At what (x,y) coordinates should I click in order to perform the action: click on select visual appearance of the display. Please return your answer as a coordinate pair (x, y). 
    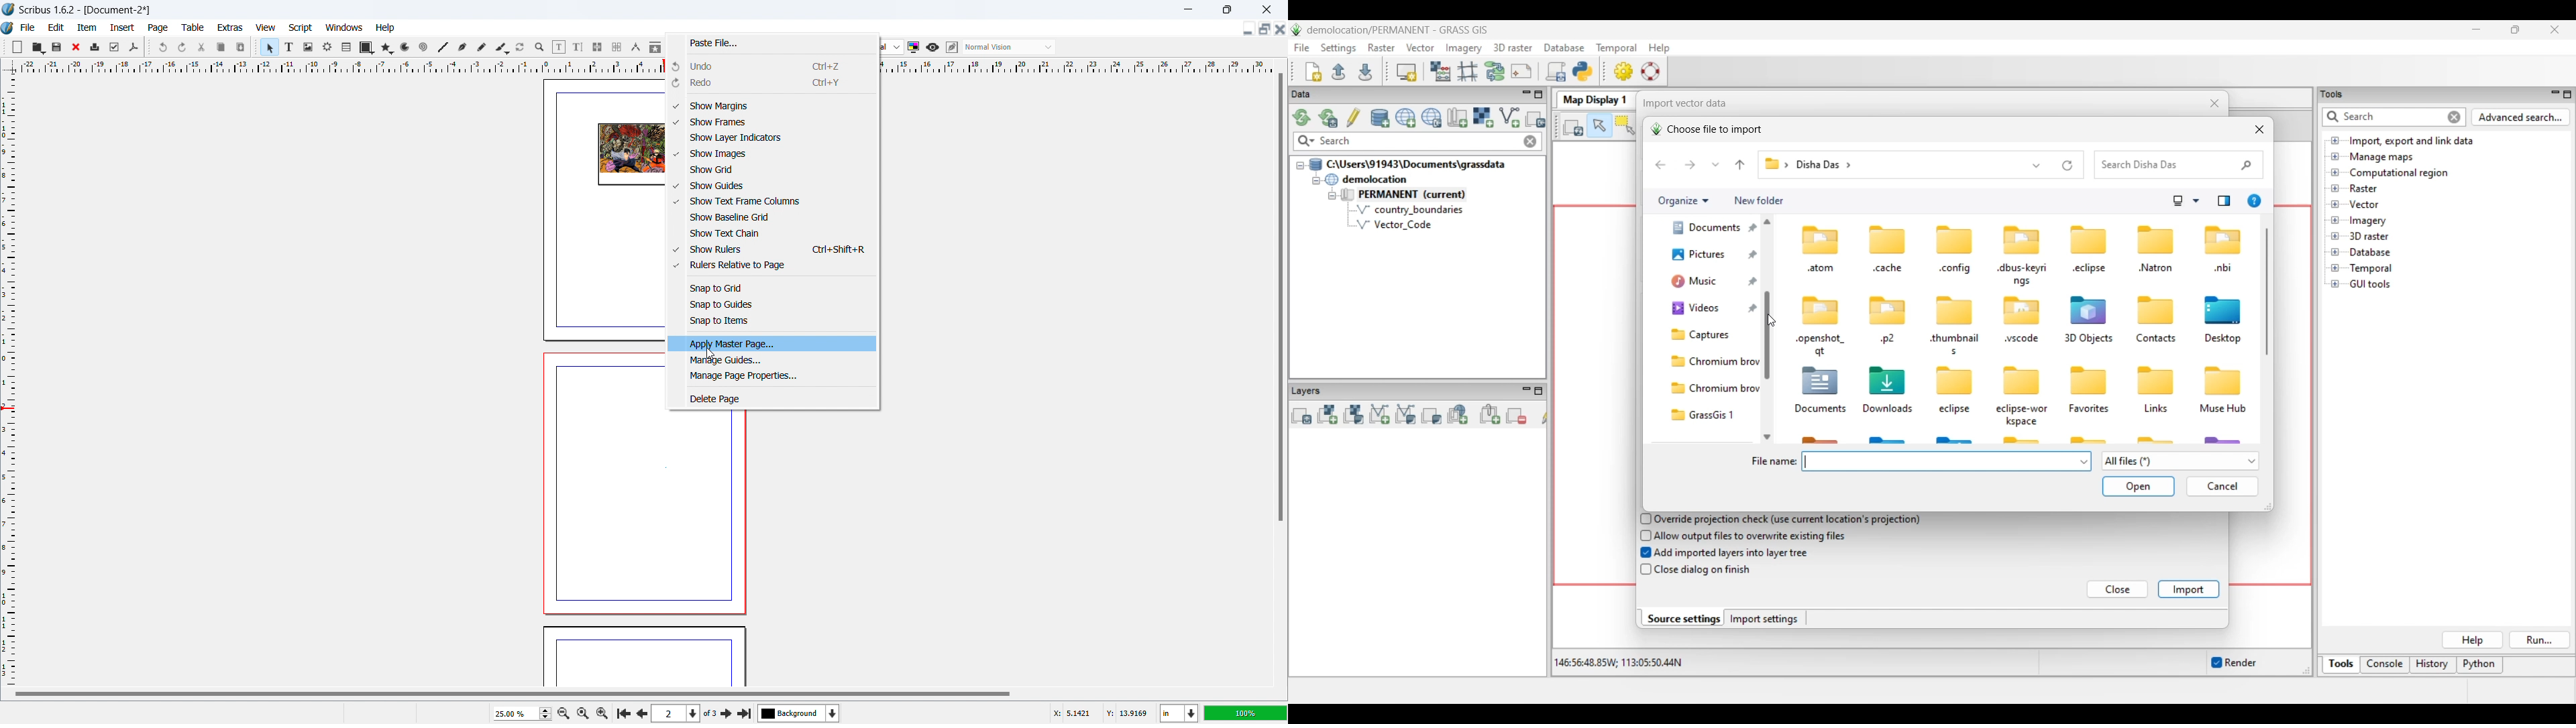
    Looking at the image, I should click on (1009, 47).